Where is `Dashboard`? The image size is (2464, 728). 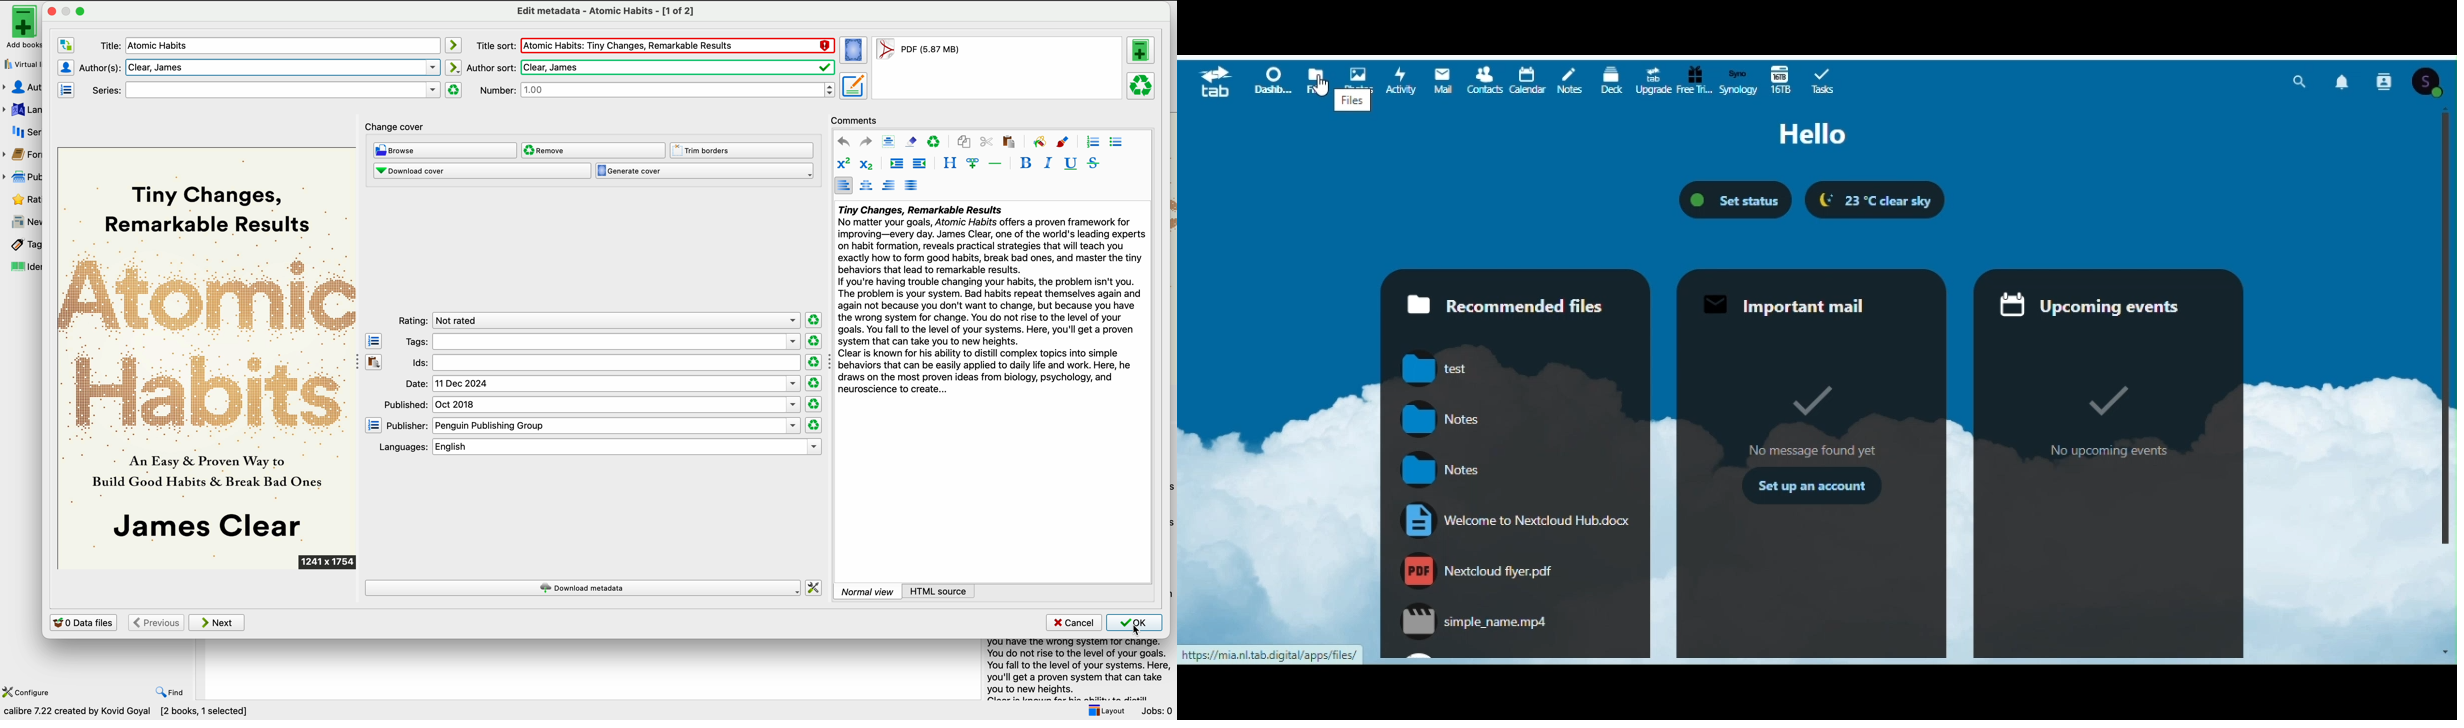
Dashboard is located at coordinates (1274, 83).